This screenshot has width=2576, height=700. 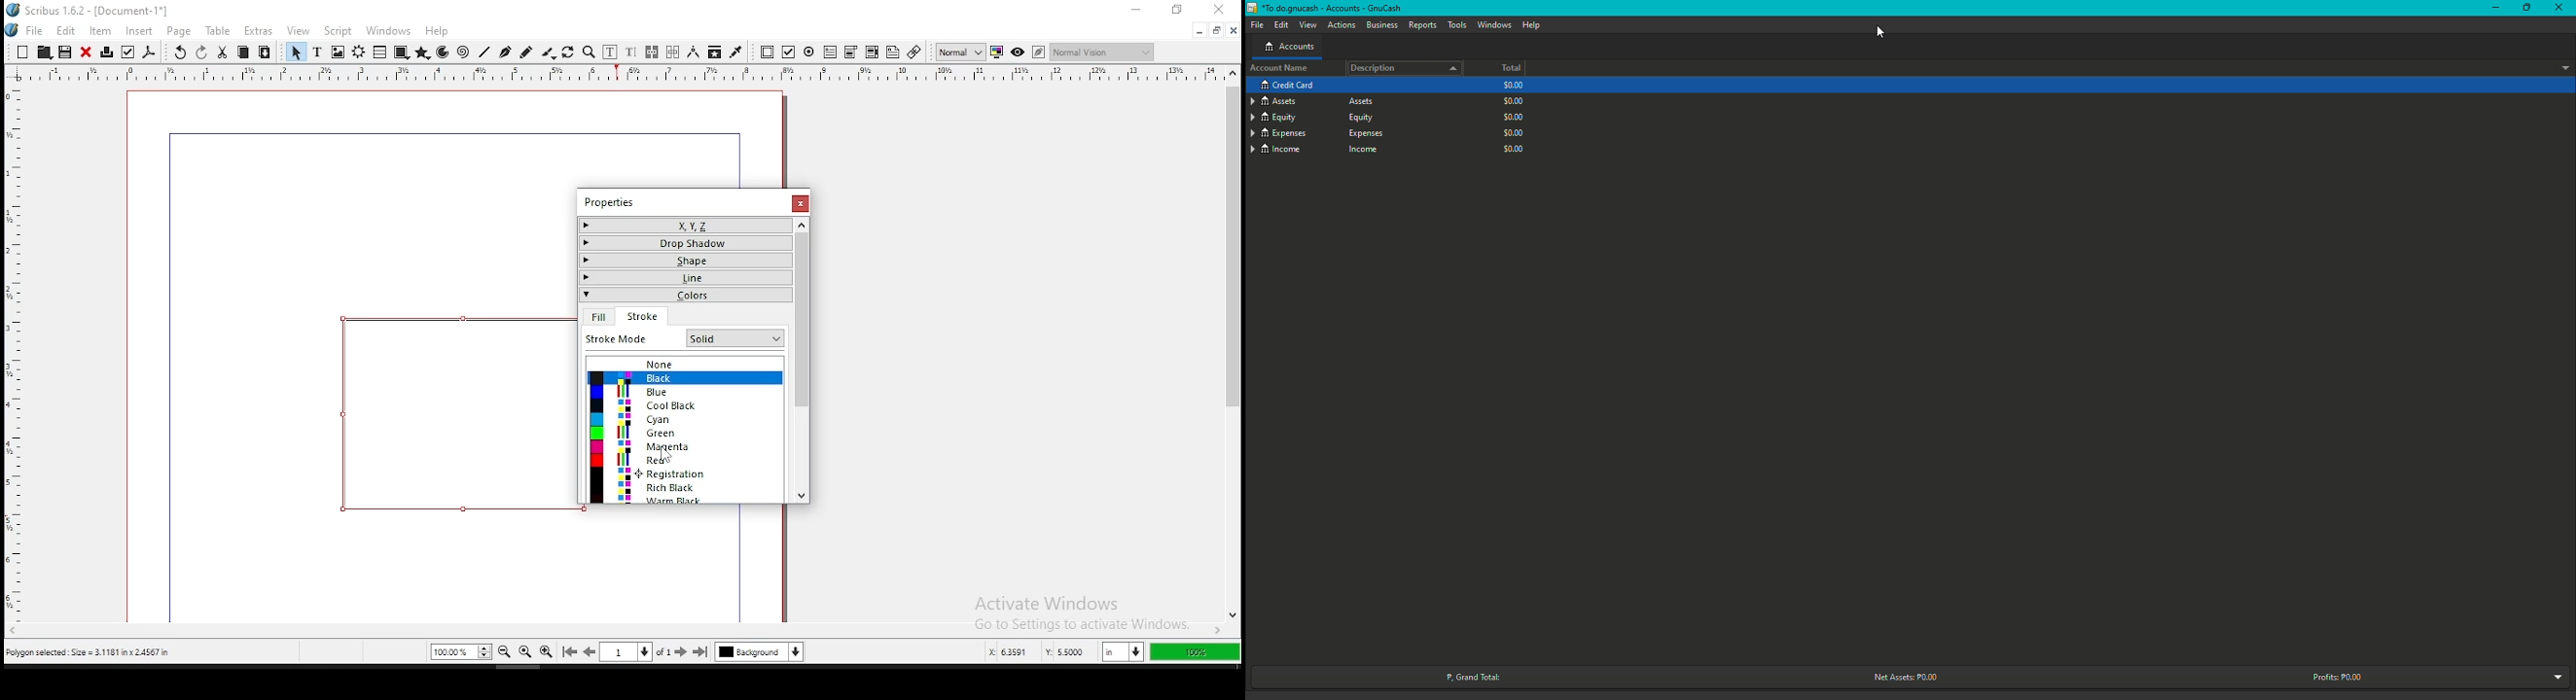 What do you see at coordinates (591, 651) in the screenshot?
I see `go to previous page` at bounding box center [591, 651].